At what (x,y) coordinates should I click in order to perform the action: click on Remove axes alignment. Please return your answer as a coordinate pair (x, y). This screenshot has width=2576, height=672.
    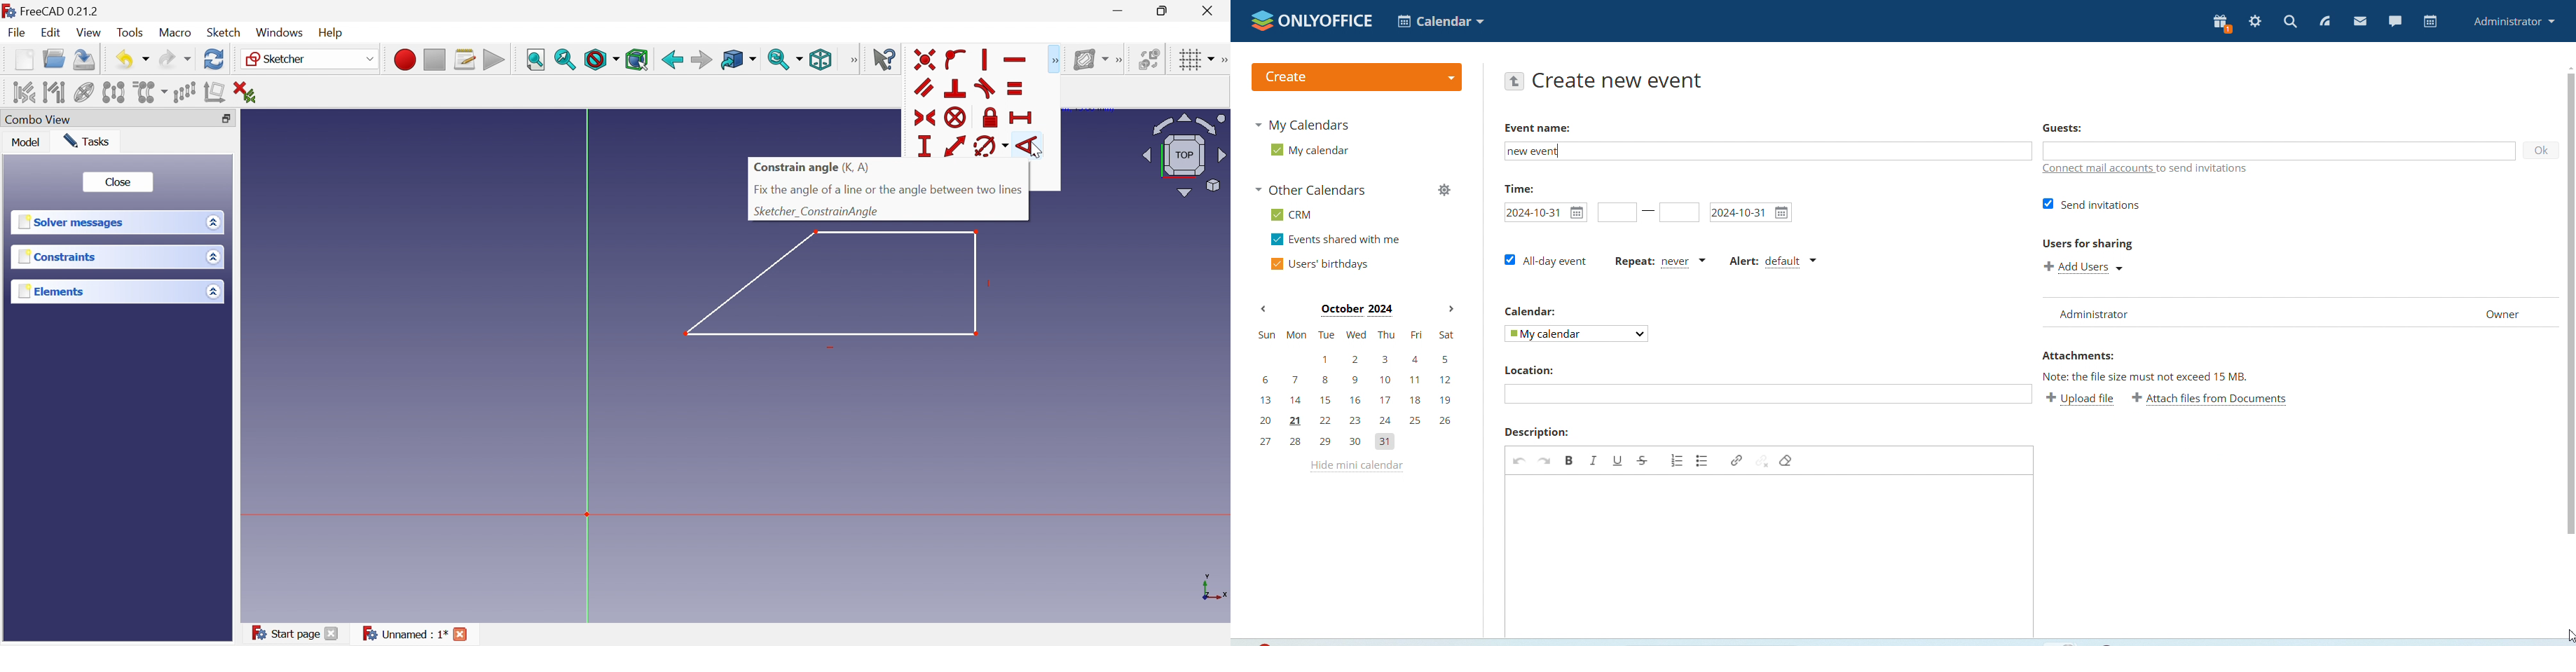
    Looking at the image, I should click on (215, 94).